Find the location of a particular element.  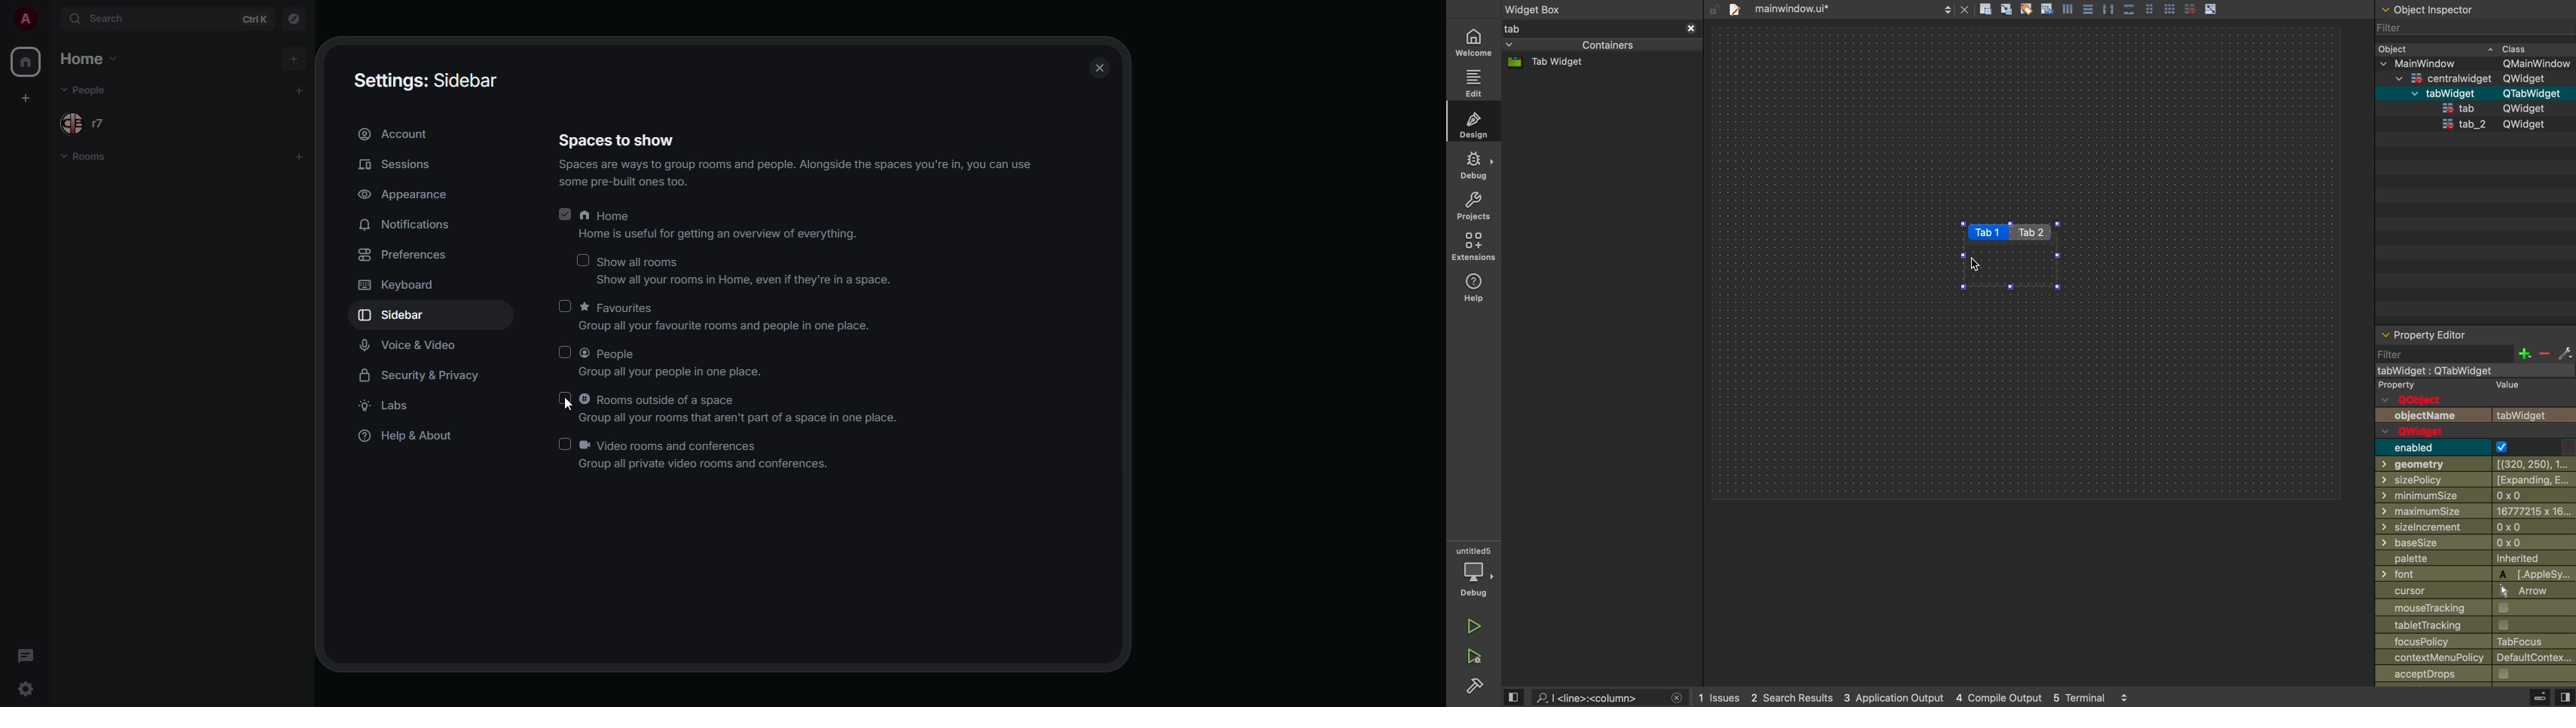

scale object is located at coordinates (2211, 9).